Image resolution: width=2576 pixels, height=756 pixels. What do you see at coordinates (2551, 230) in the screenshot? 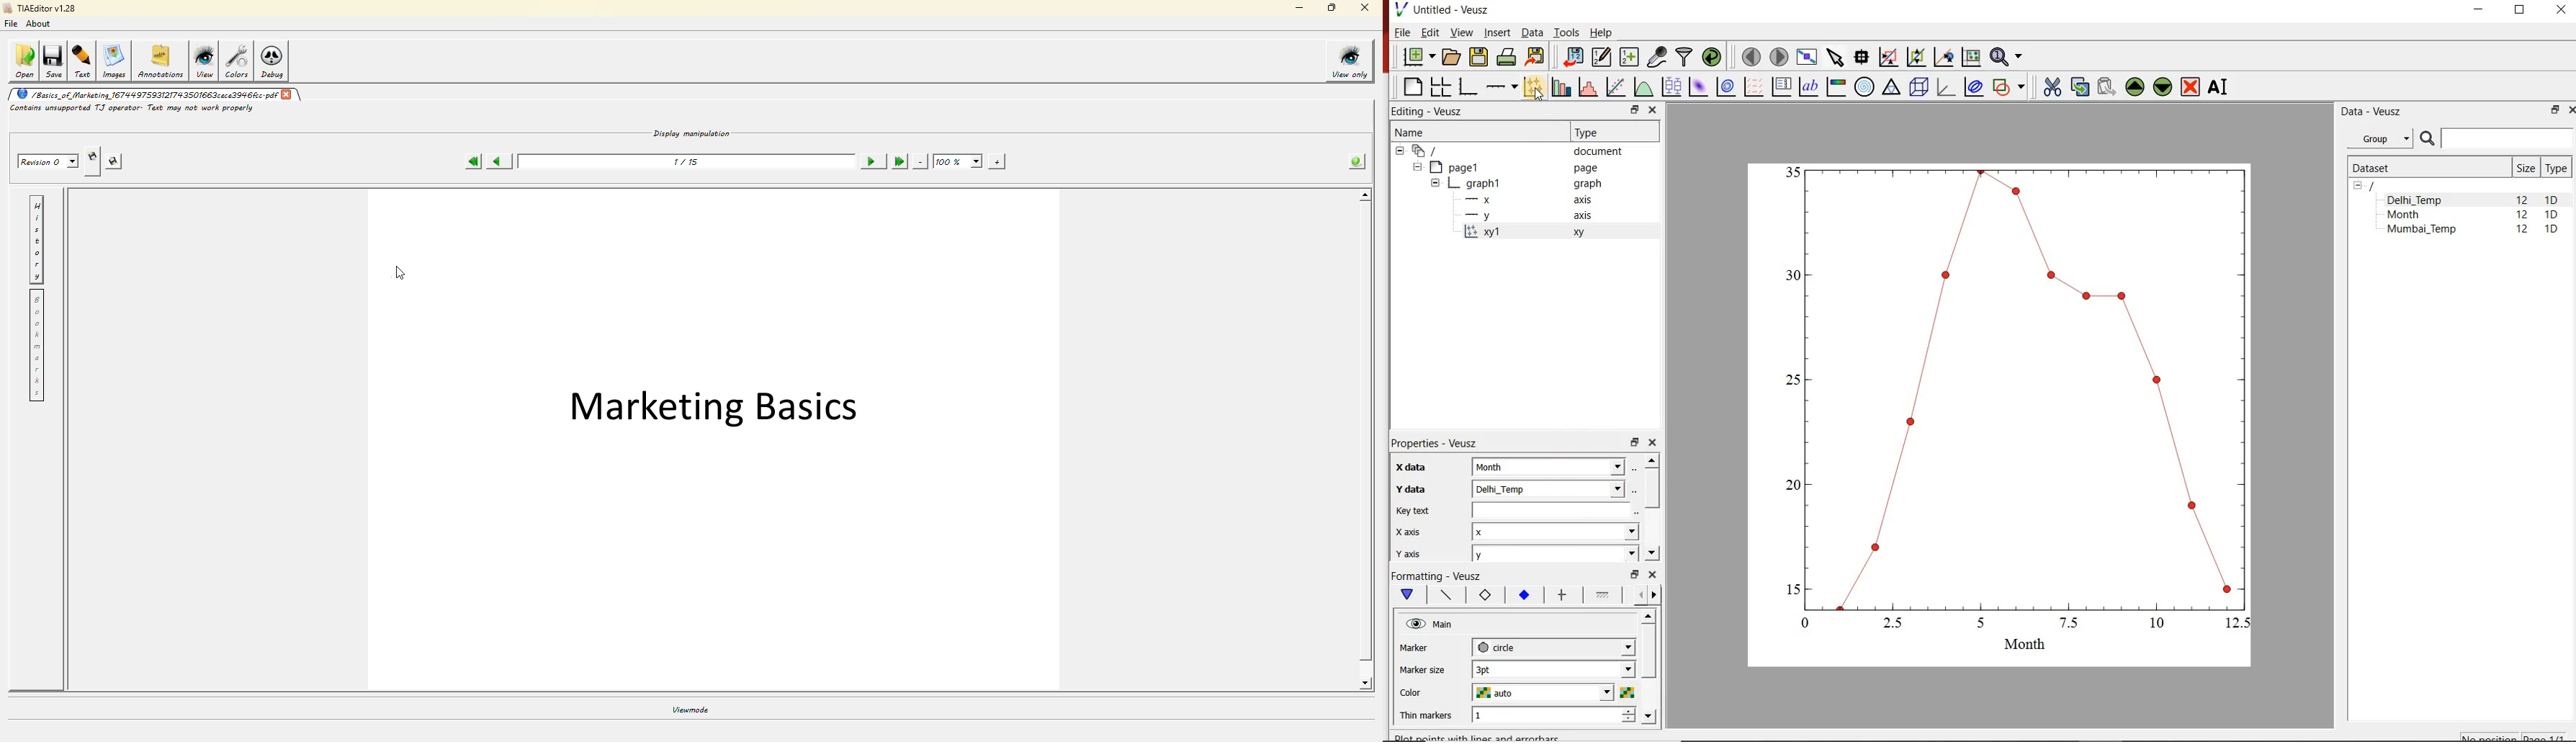
I see `1D` at bounding box center [2551, 230].